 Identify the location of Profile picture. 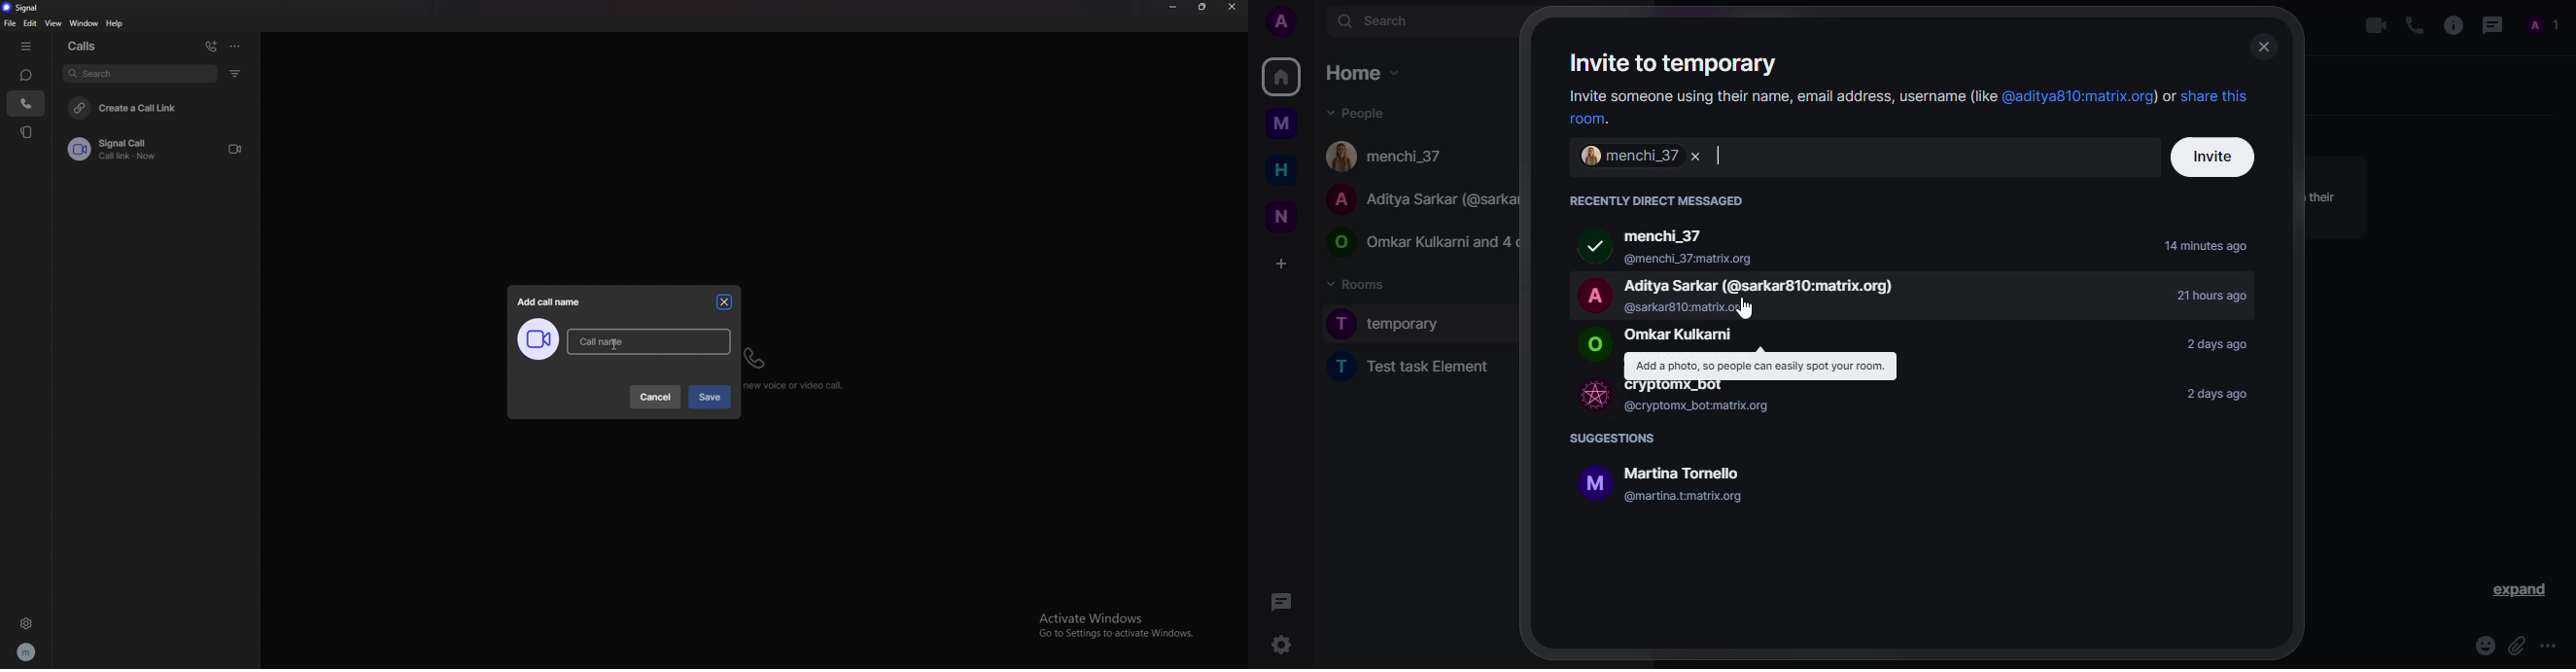
(1592, 346).